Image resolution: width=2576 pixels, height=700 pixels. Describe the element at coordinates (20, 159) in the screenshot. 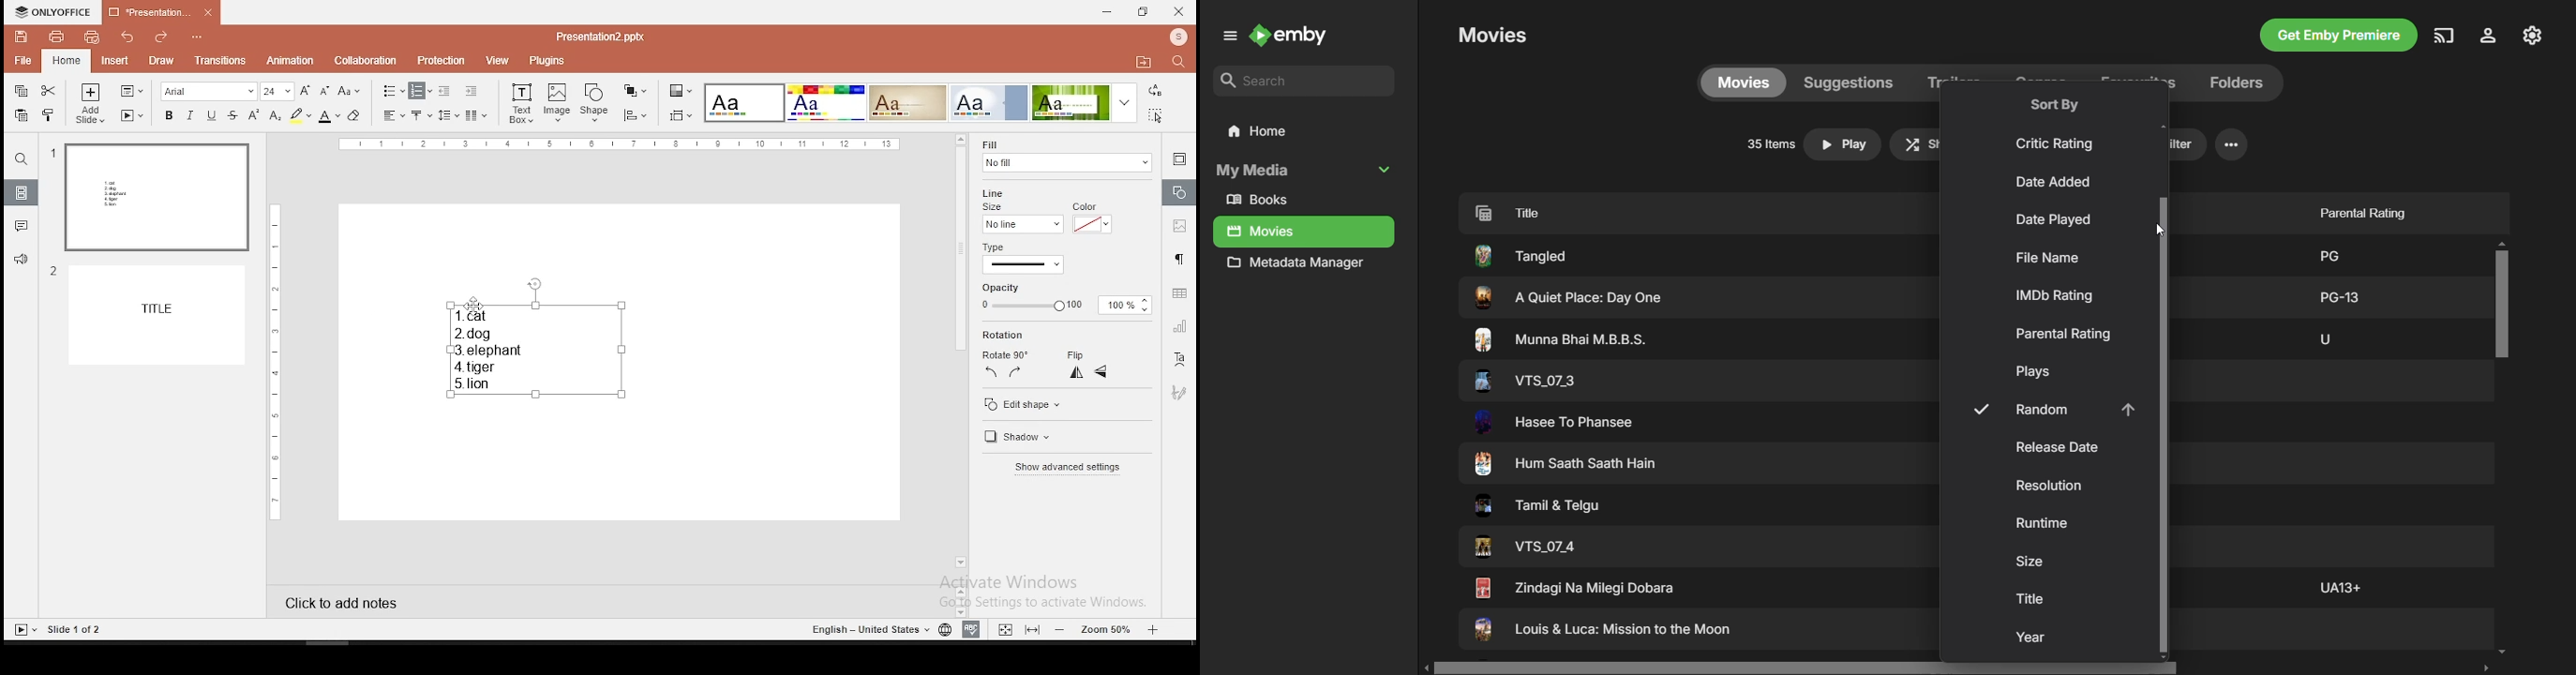

I see `find` at that location.